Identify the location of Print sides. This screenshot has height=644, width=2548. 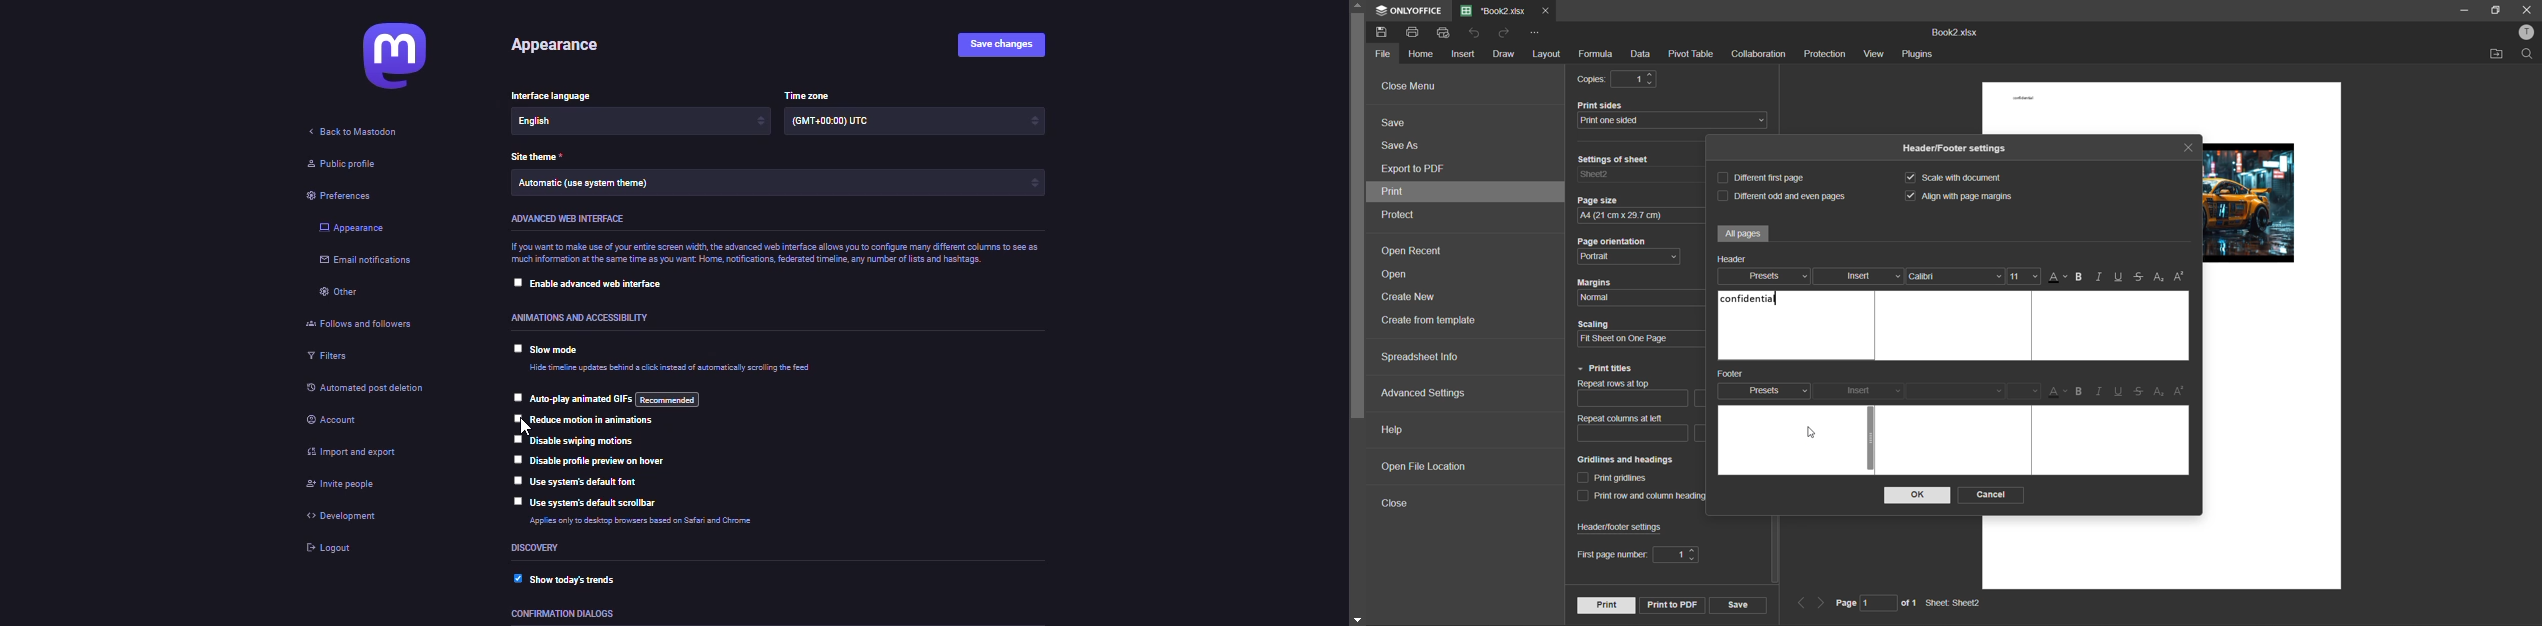
(1603, 104).